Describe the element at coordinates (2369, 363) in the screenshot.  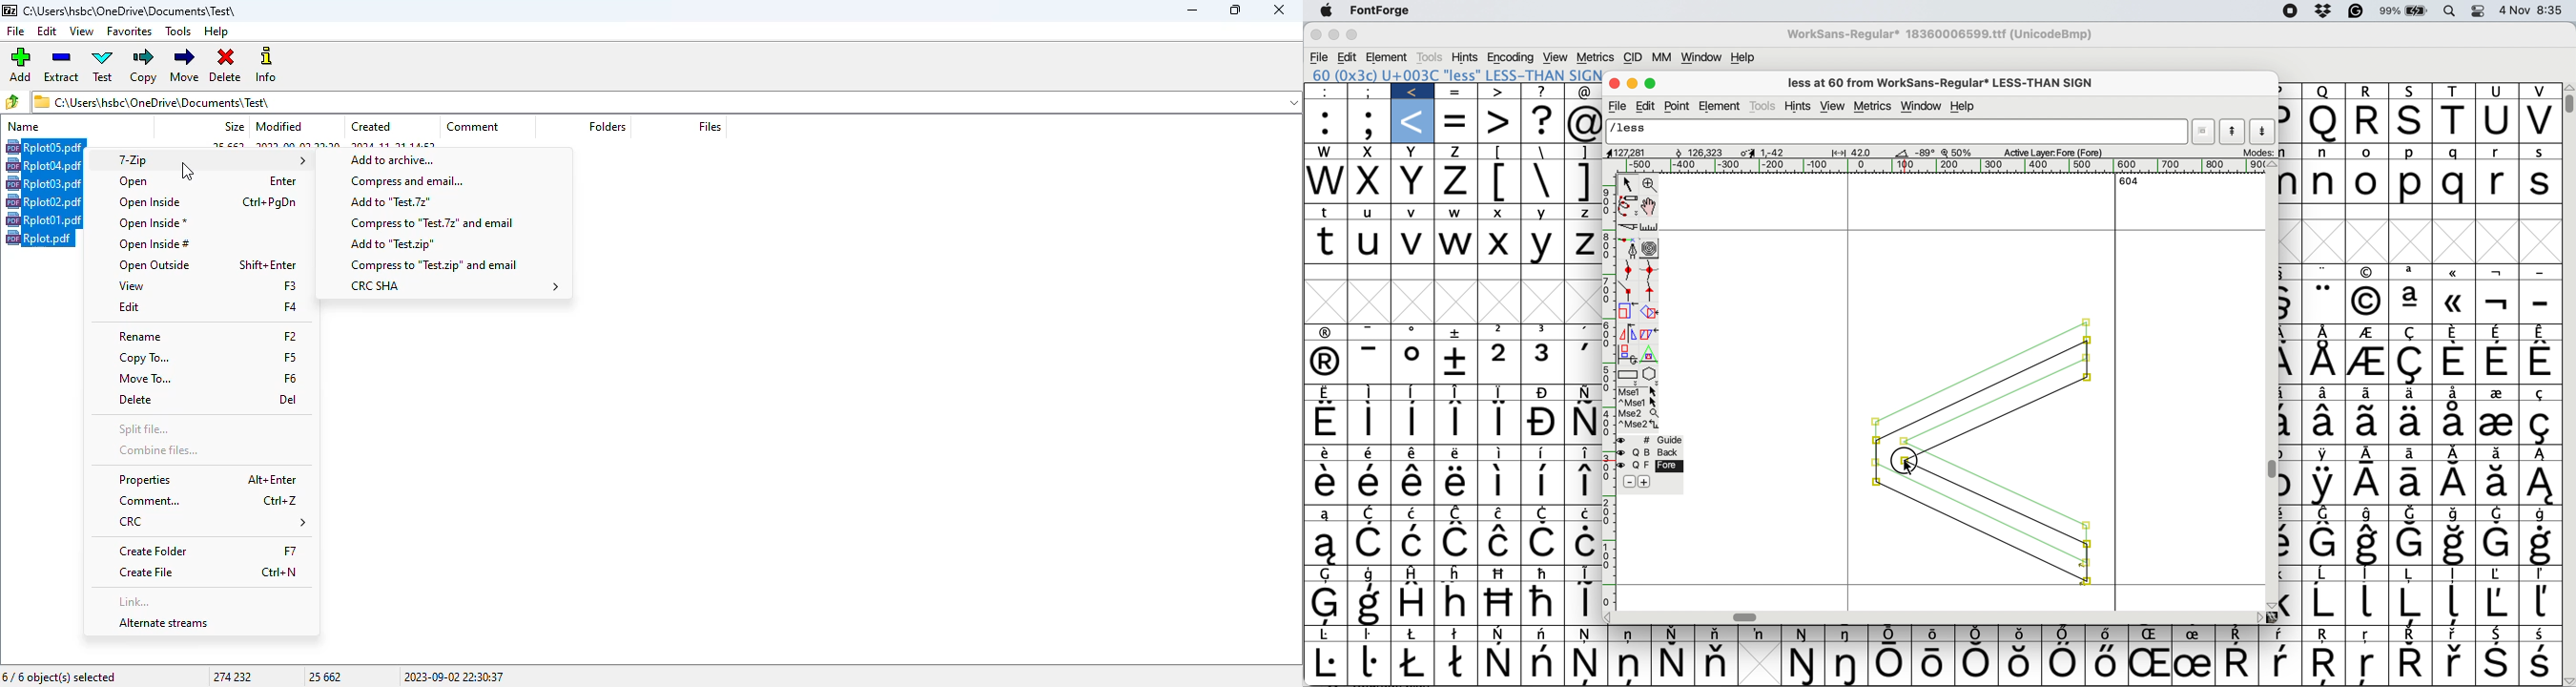
I see `Symbol` at that location.